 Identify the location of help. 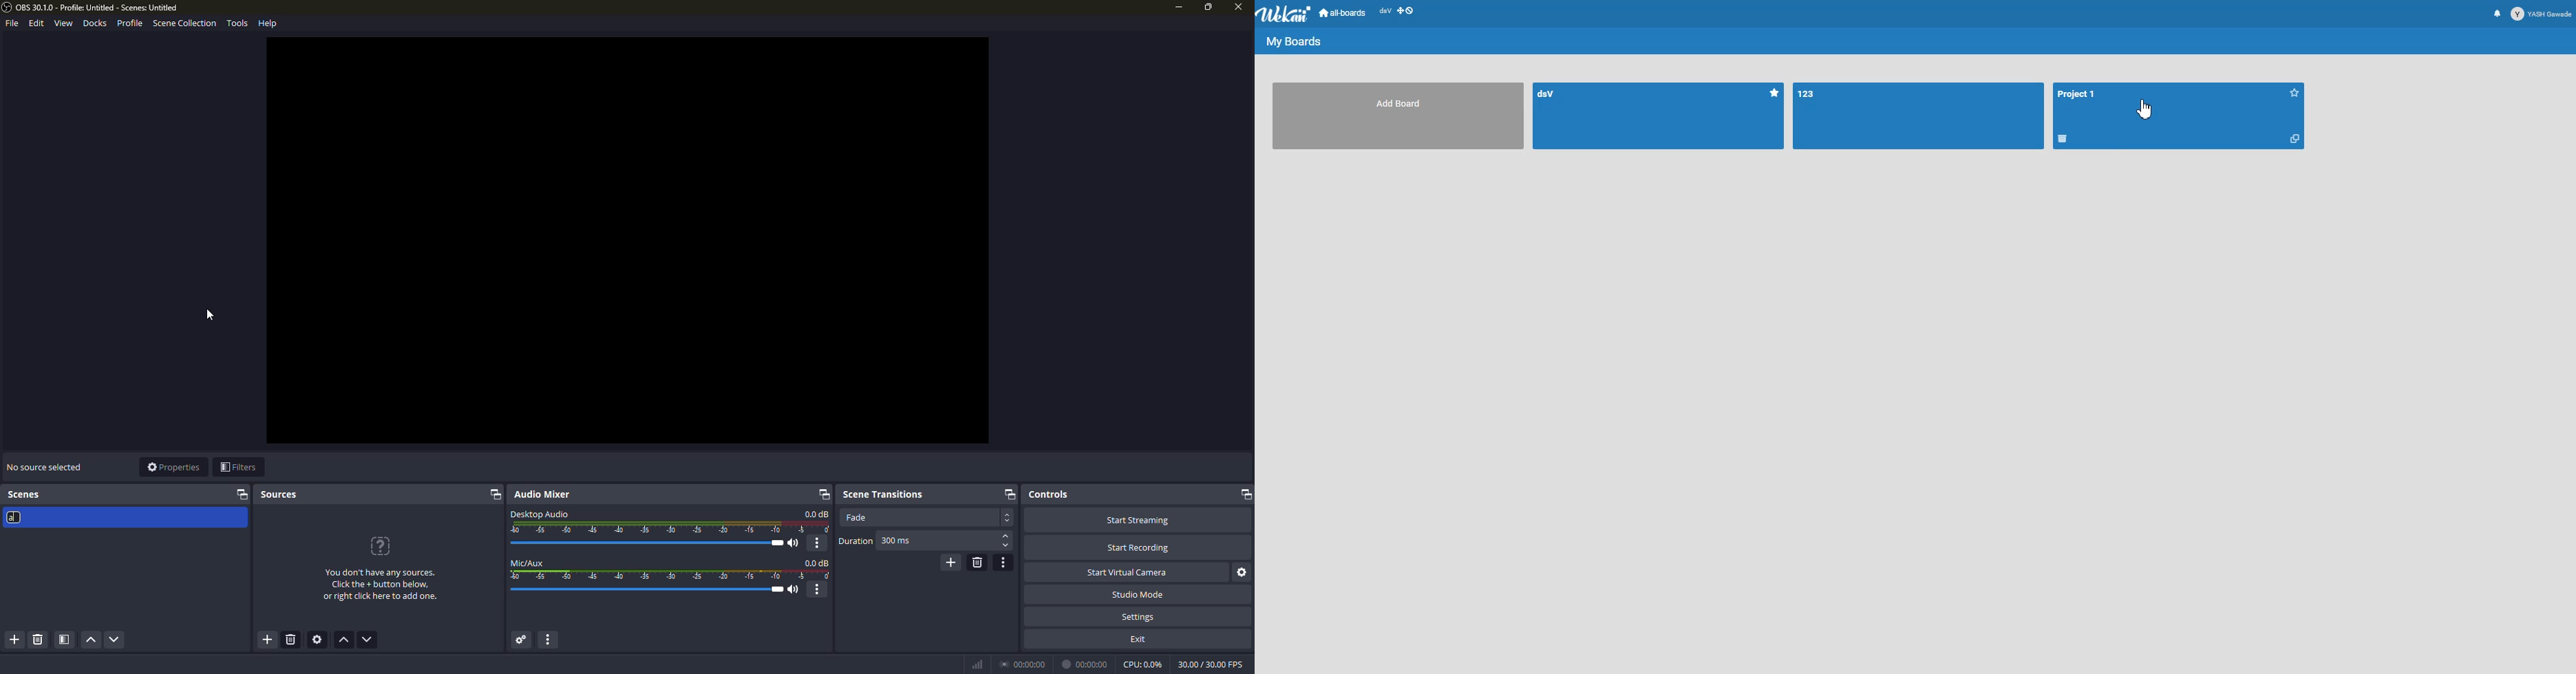
(269, 22).